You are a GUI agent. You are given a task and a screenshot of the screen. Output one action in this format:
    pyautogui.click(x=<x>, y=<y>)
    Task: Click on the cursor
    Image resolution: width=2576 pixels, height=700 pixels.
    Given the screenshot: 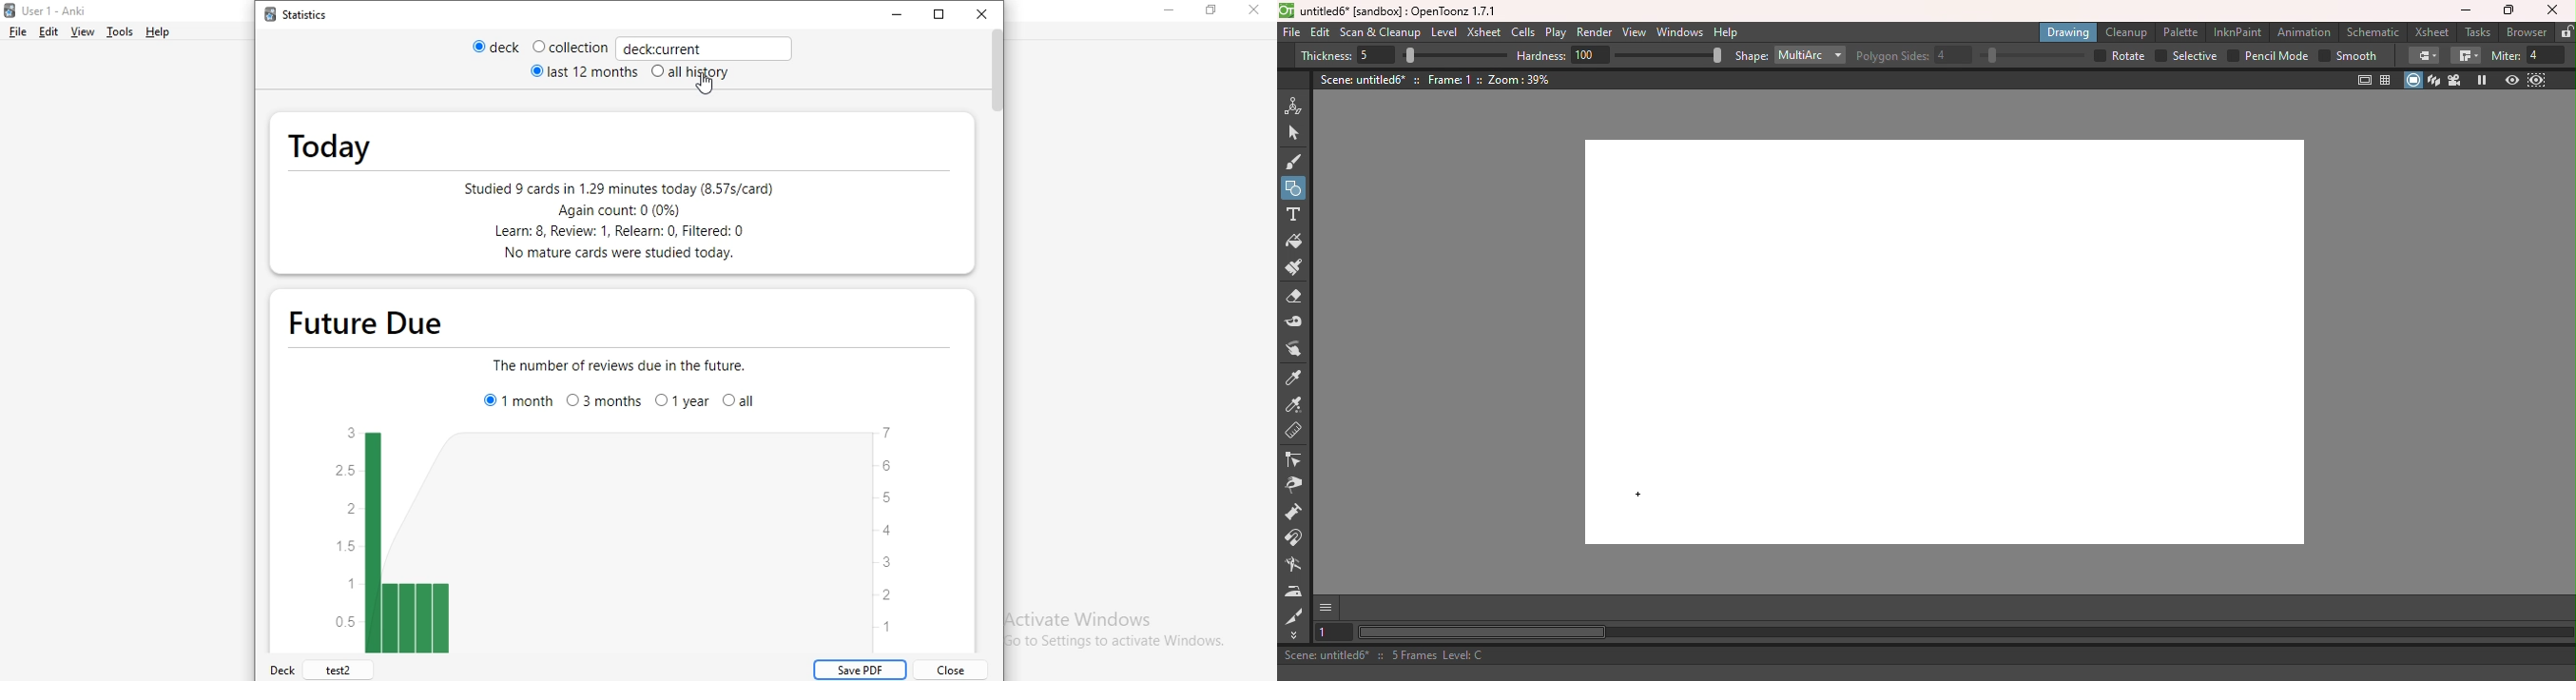 What is the action you would take?
    pyautogui.click(x=710, y=86)
    